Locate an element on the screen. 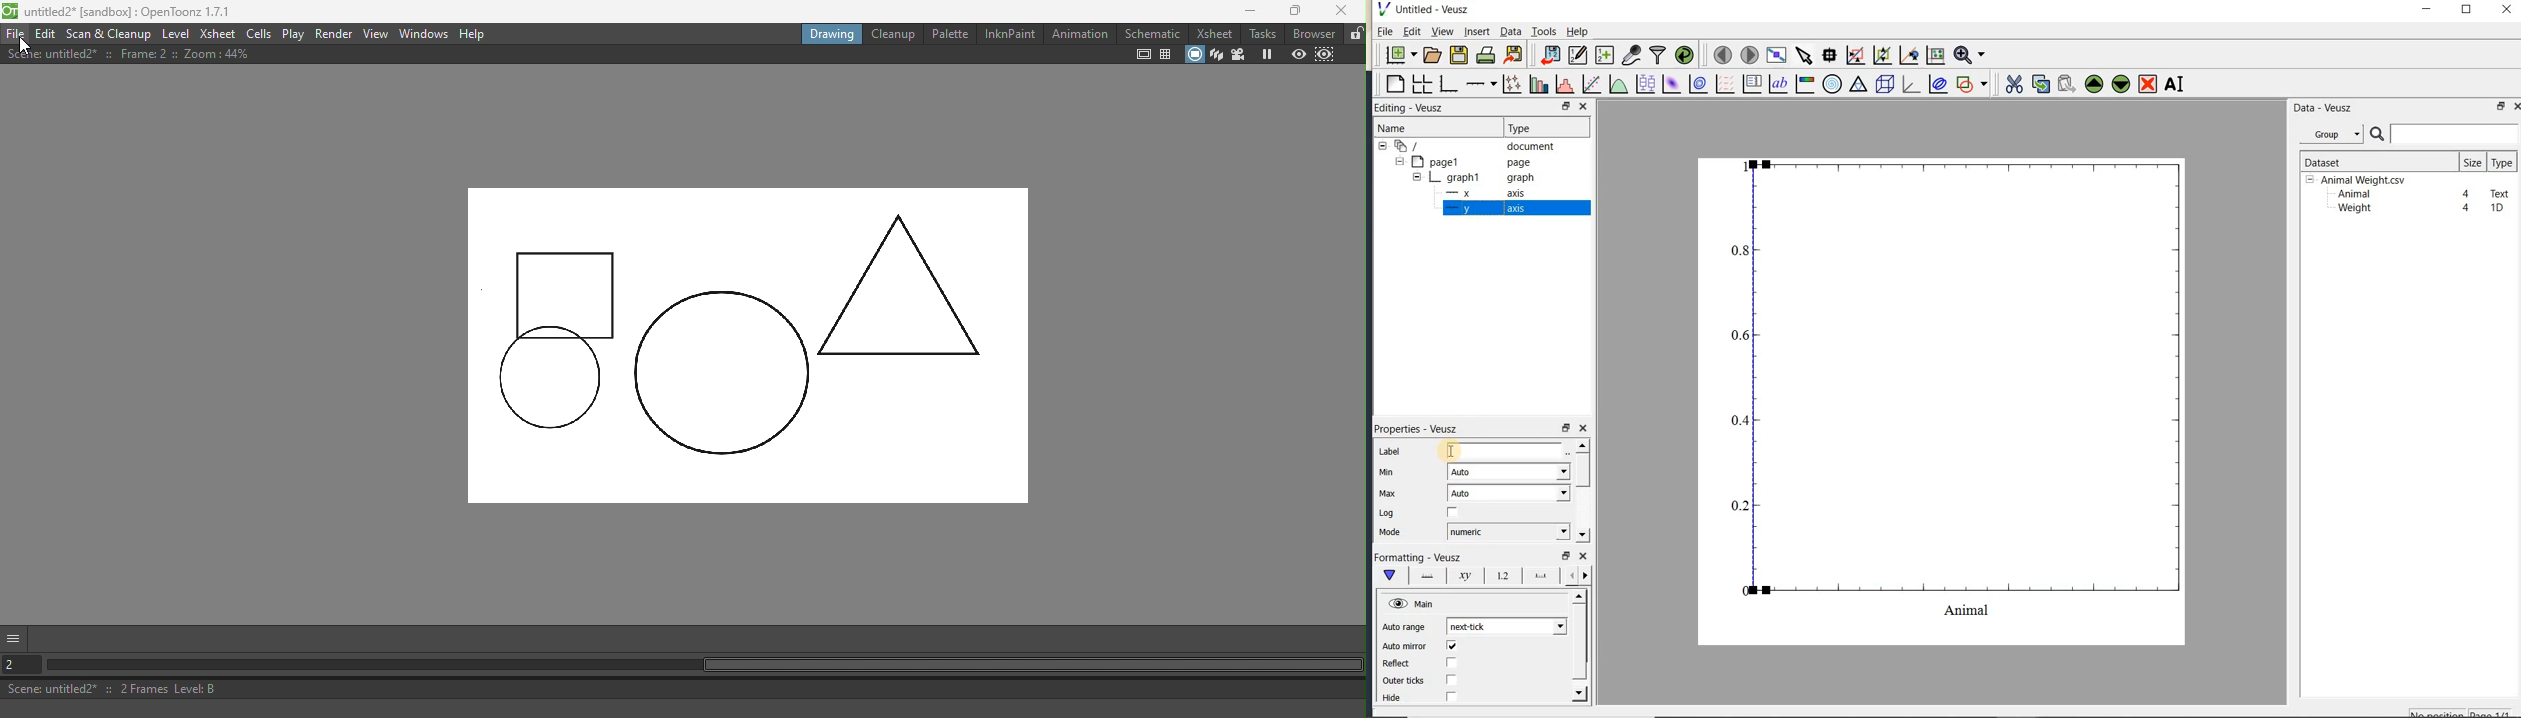  Windows is located at coordinates (422, 33).